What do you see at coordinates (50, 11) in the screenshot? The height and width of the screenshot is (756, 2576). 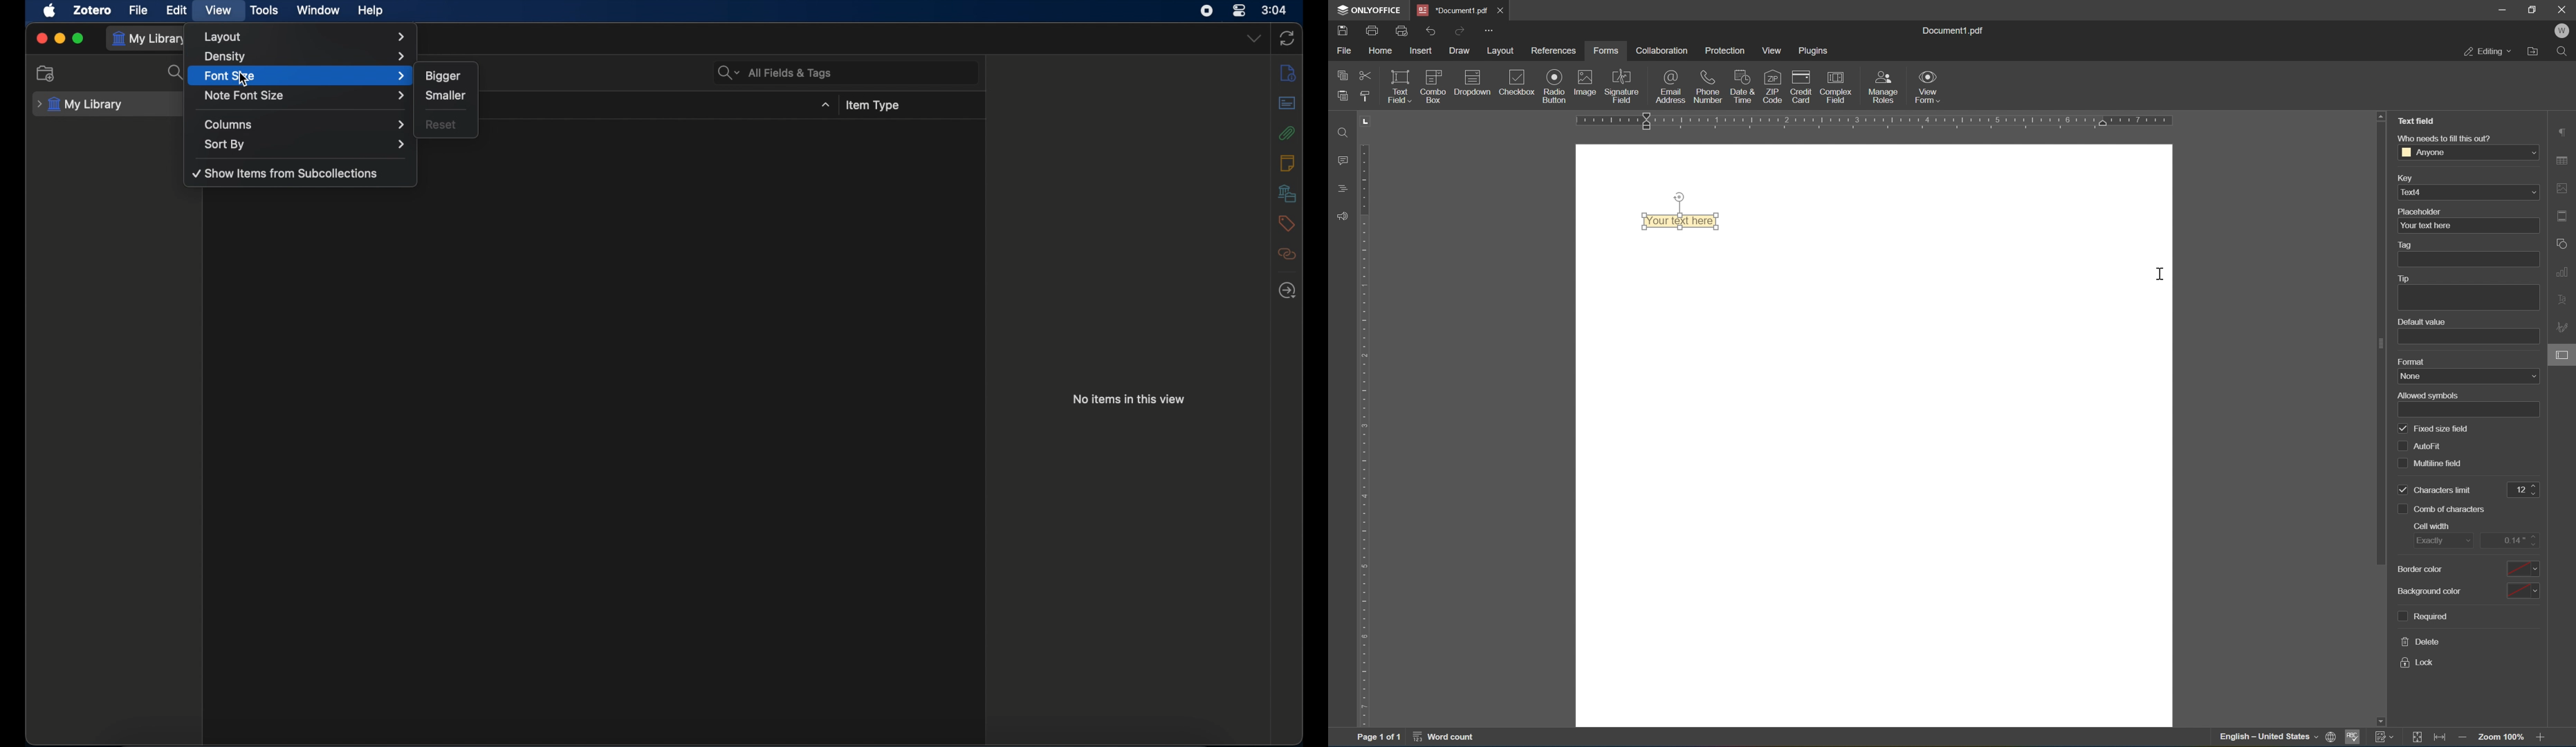 I see `apple icon` at bounding box center [50, 11].